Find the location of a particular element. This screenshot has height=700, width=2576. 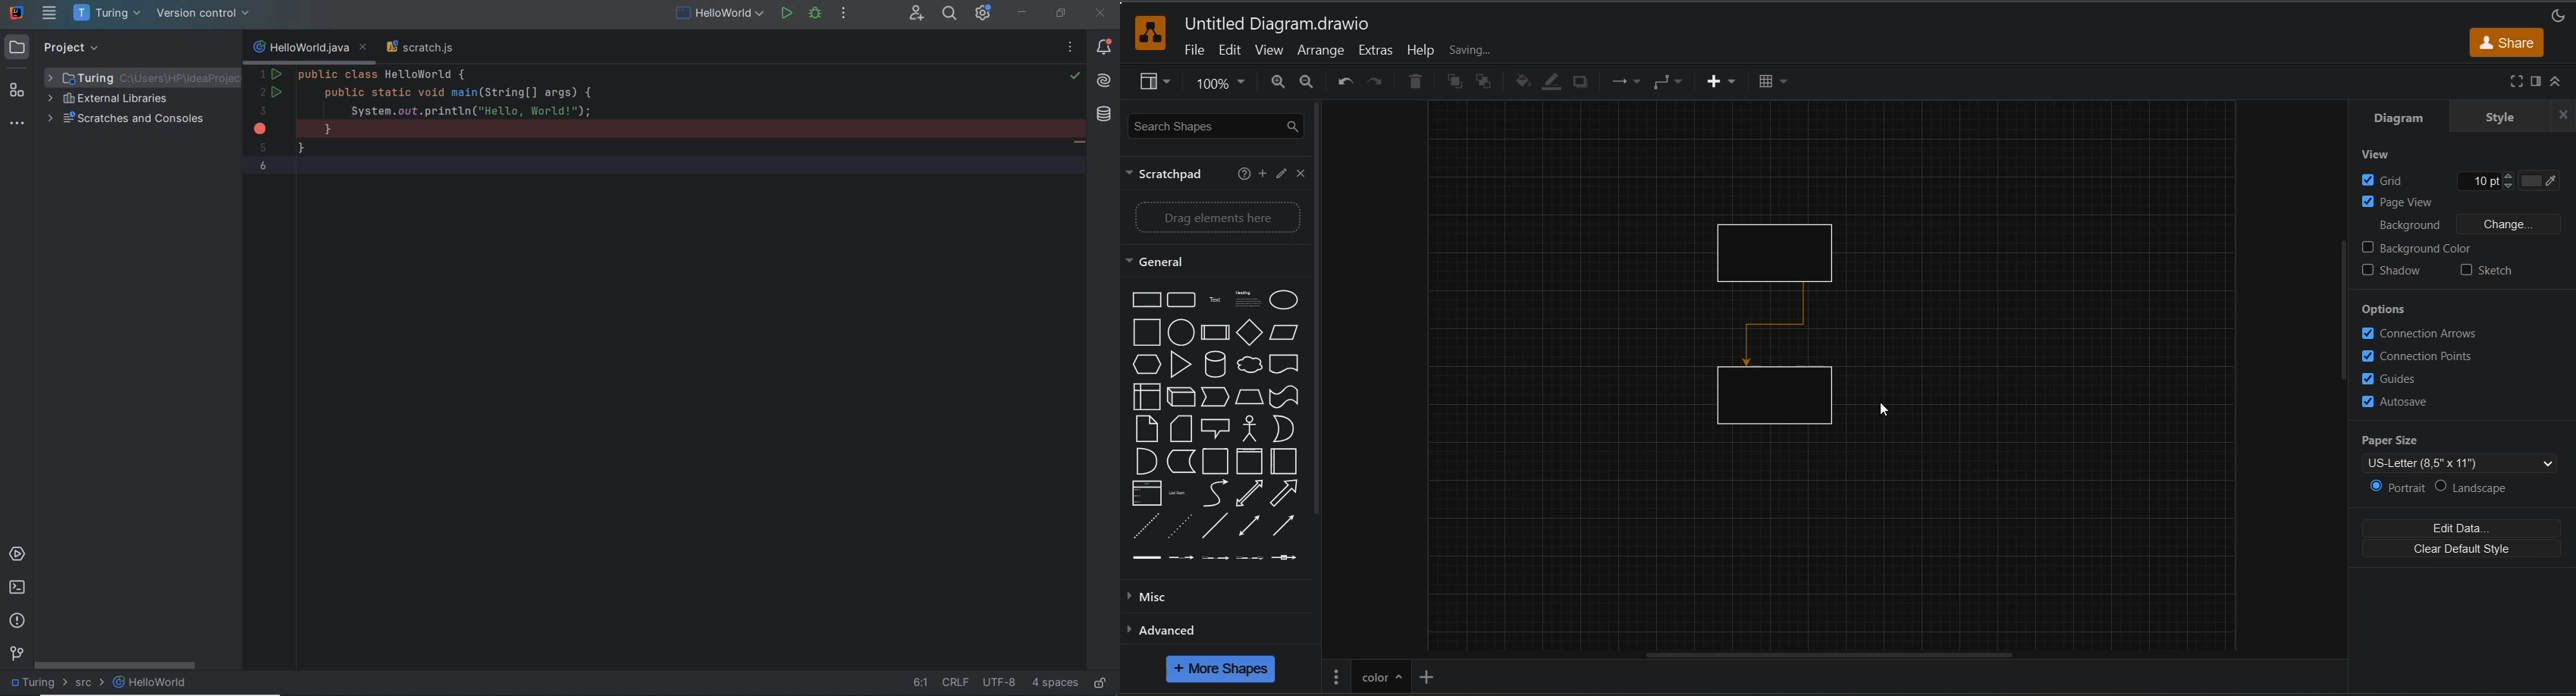

Item List is located at coordinates (1184, 494).